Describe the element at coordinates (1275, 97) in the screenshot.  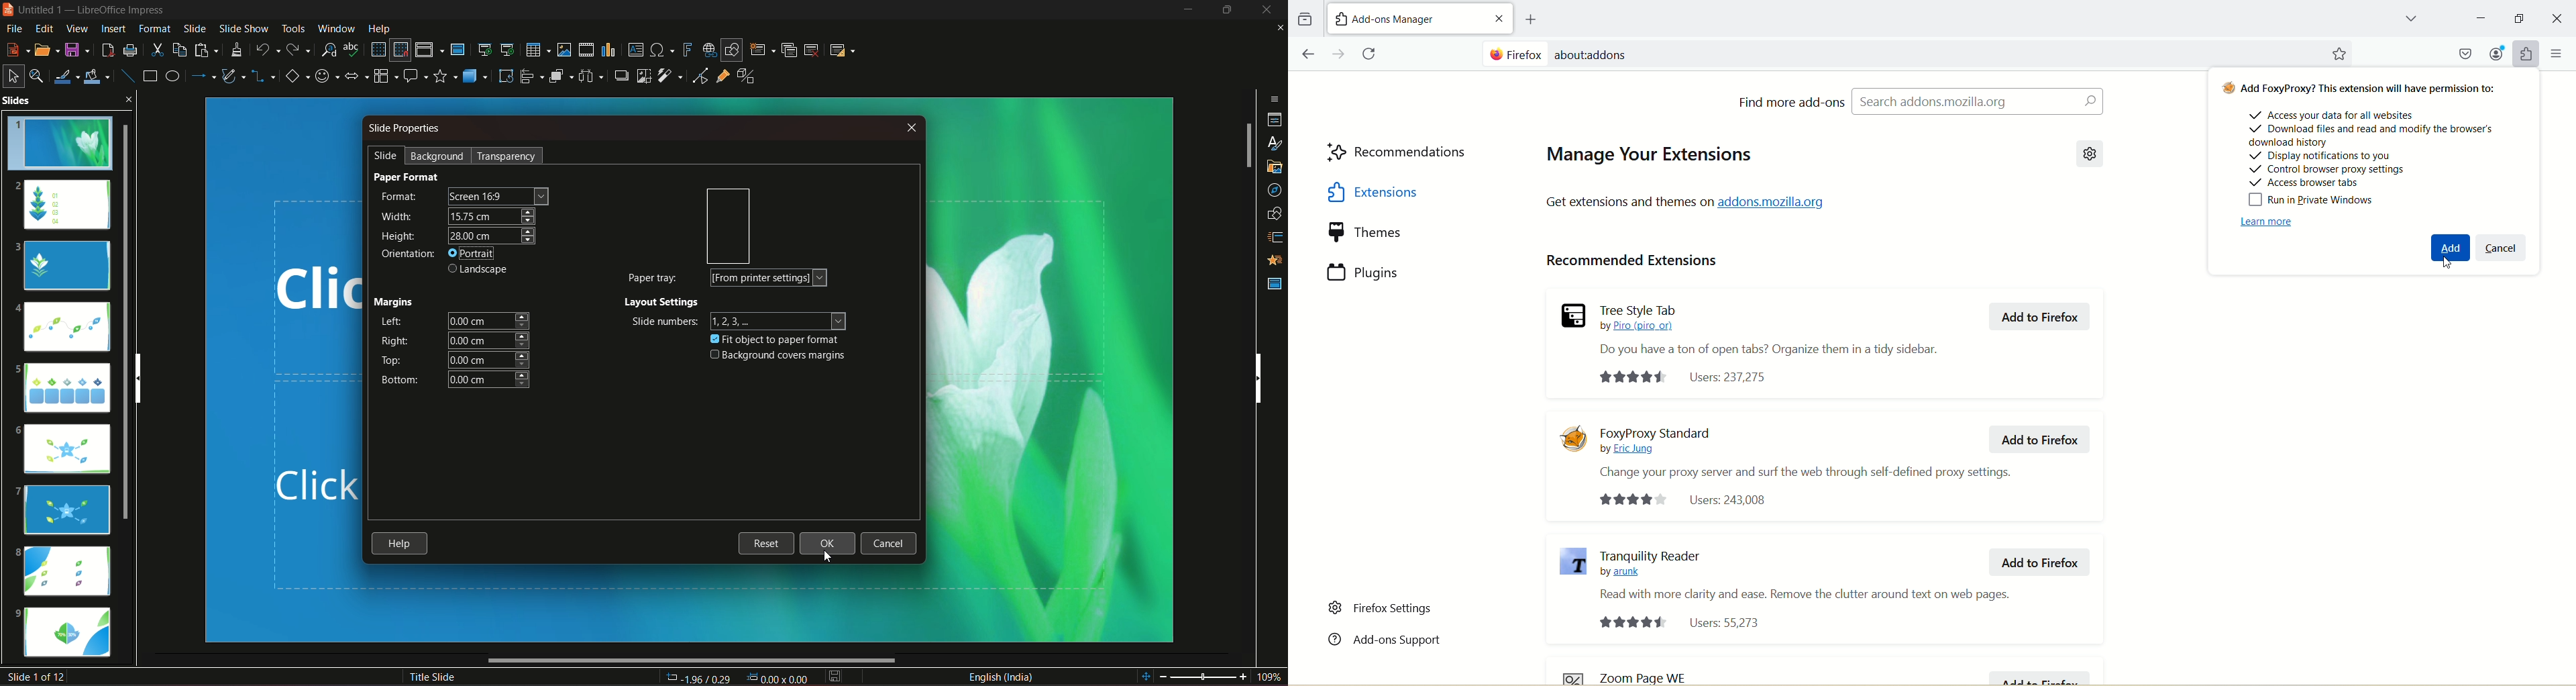
I see `sidebar settings` at that location.